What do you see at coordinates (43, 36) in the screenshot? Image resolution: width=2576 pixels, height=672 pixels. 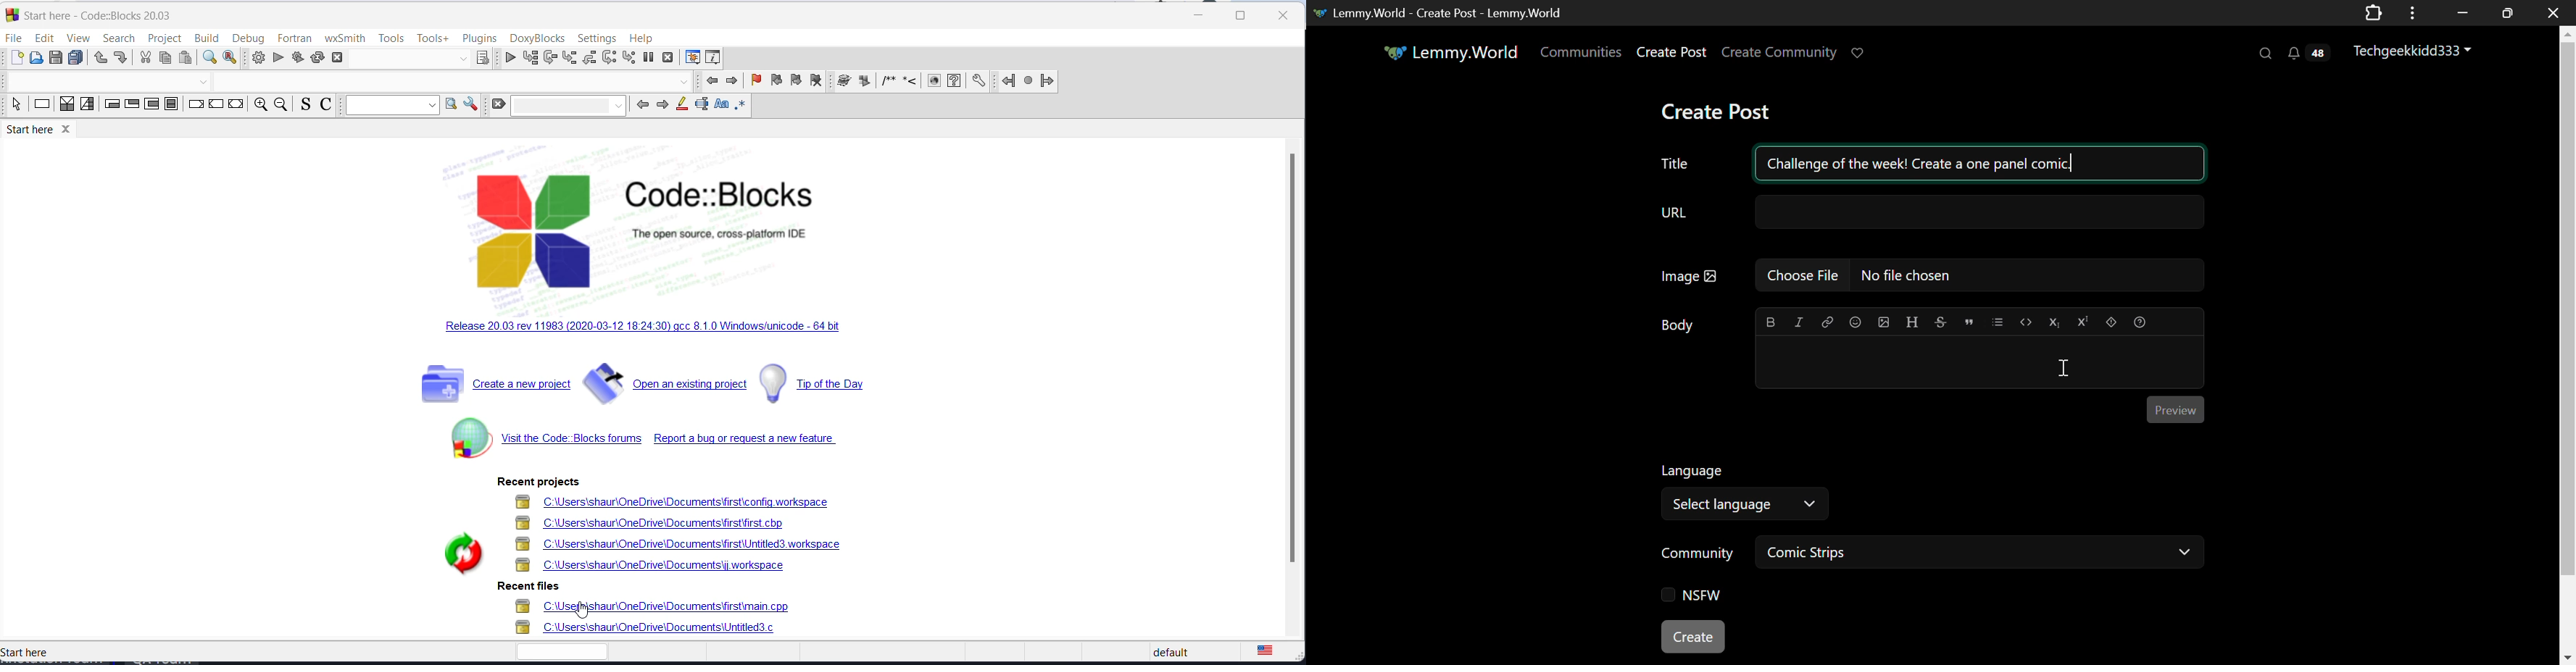 I see `edit` at bounding box center [43, 36].